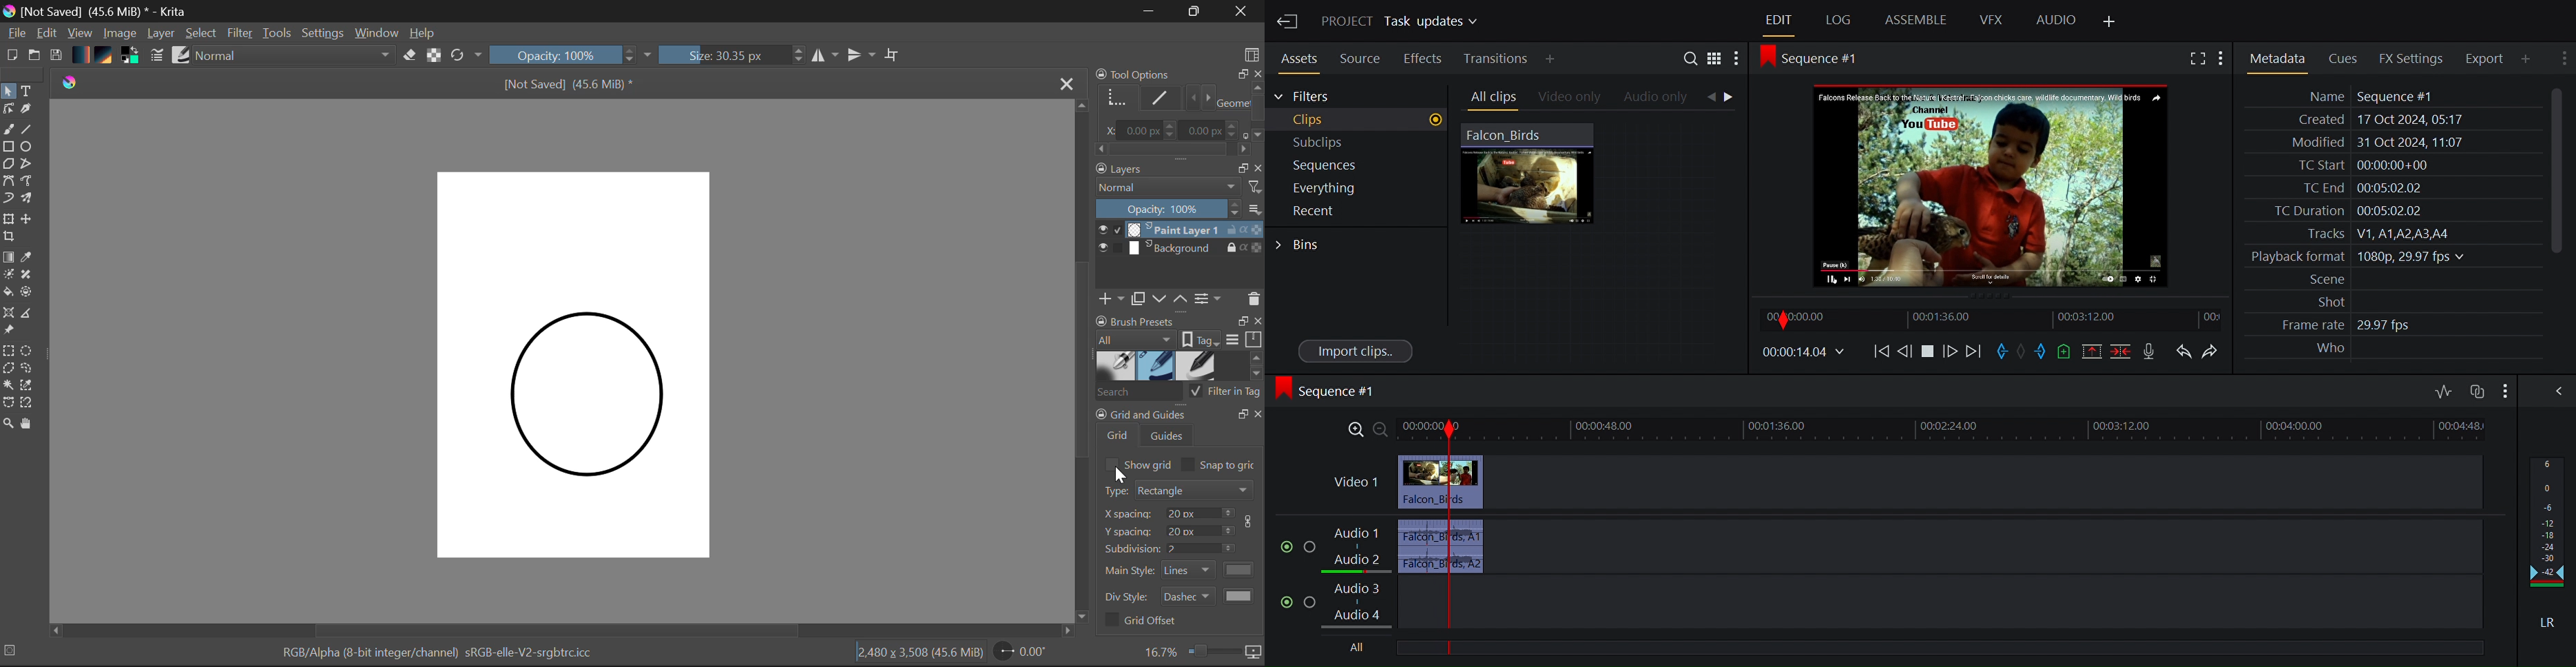  Describe the element at coordinates (30, 111) in the screenshot. I see `Calligraphic Tool` at that location.